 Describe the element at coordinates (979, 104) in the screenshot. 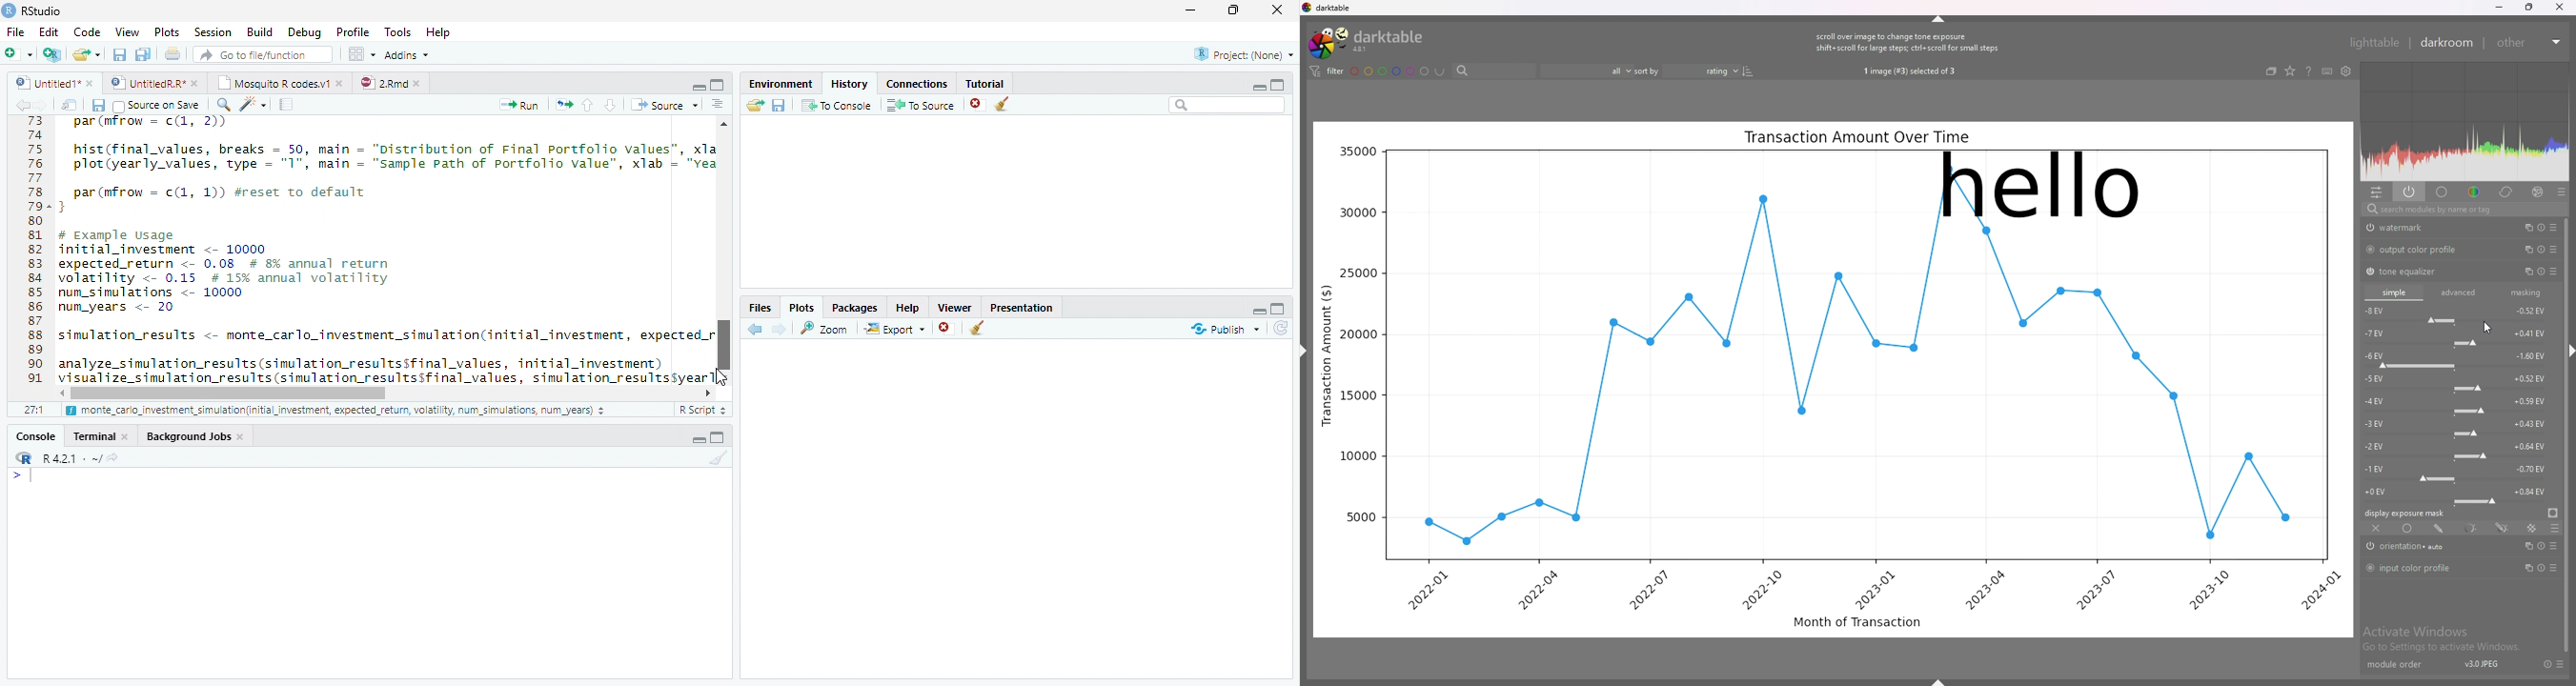

I see `Remove Selected` at that location.